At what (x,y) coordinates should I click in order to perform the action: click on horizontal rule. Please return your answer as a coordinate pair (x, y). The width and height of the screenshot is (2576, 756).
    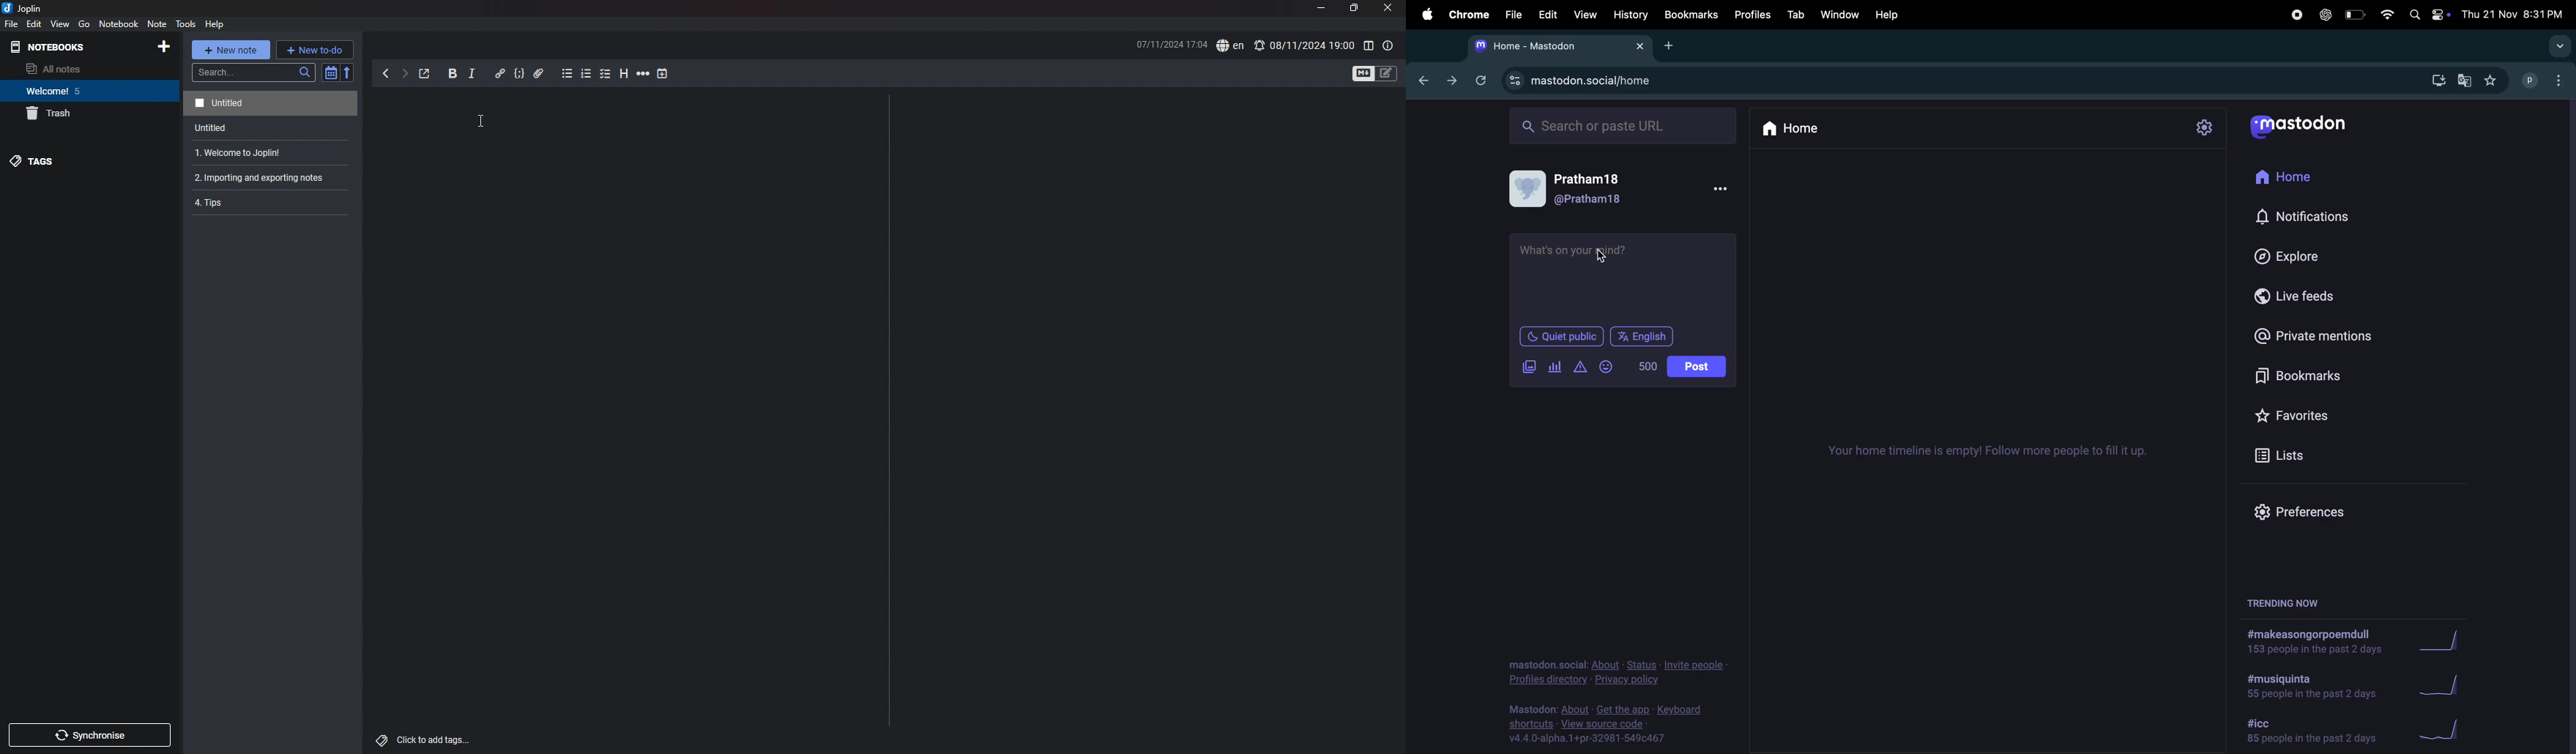
    Looking at the image, I should click on (644, 73).